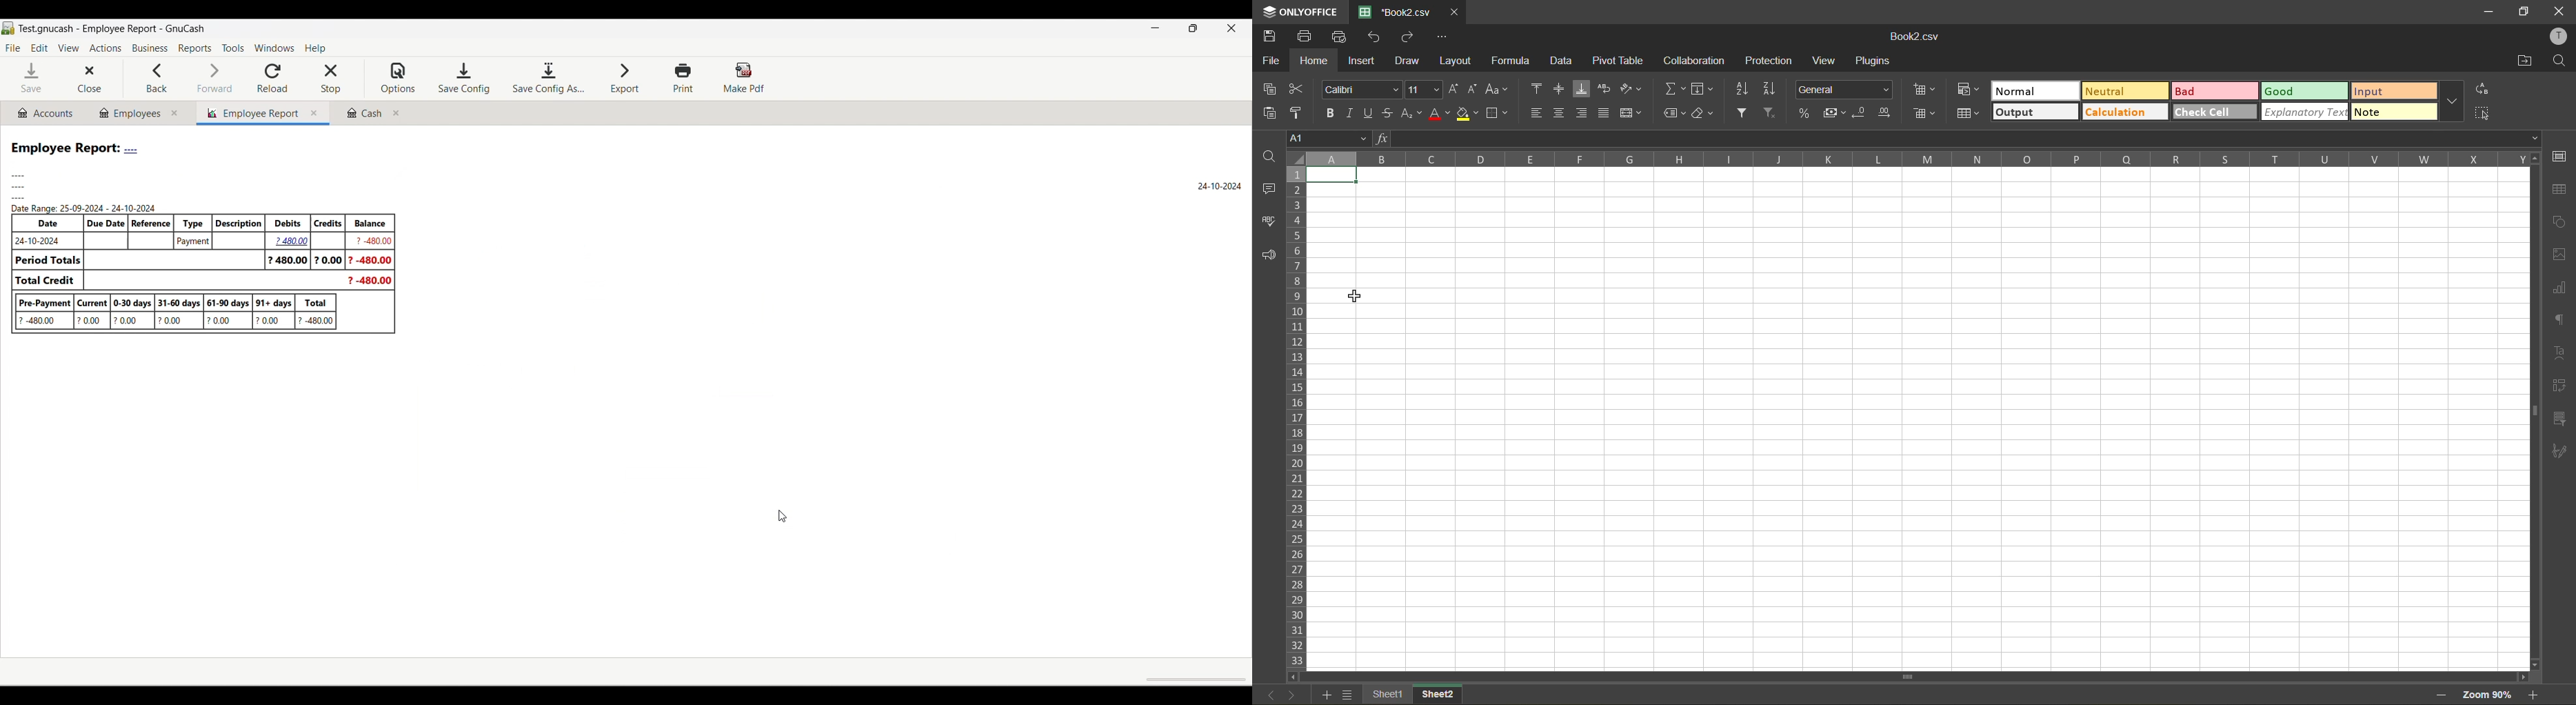 The height and width of the screenshot is (728, 2576). What do you see at coordinates (1833, 113) in the screenshot?
I see `accounting` at bounding box center [1833, 113].